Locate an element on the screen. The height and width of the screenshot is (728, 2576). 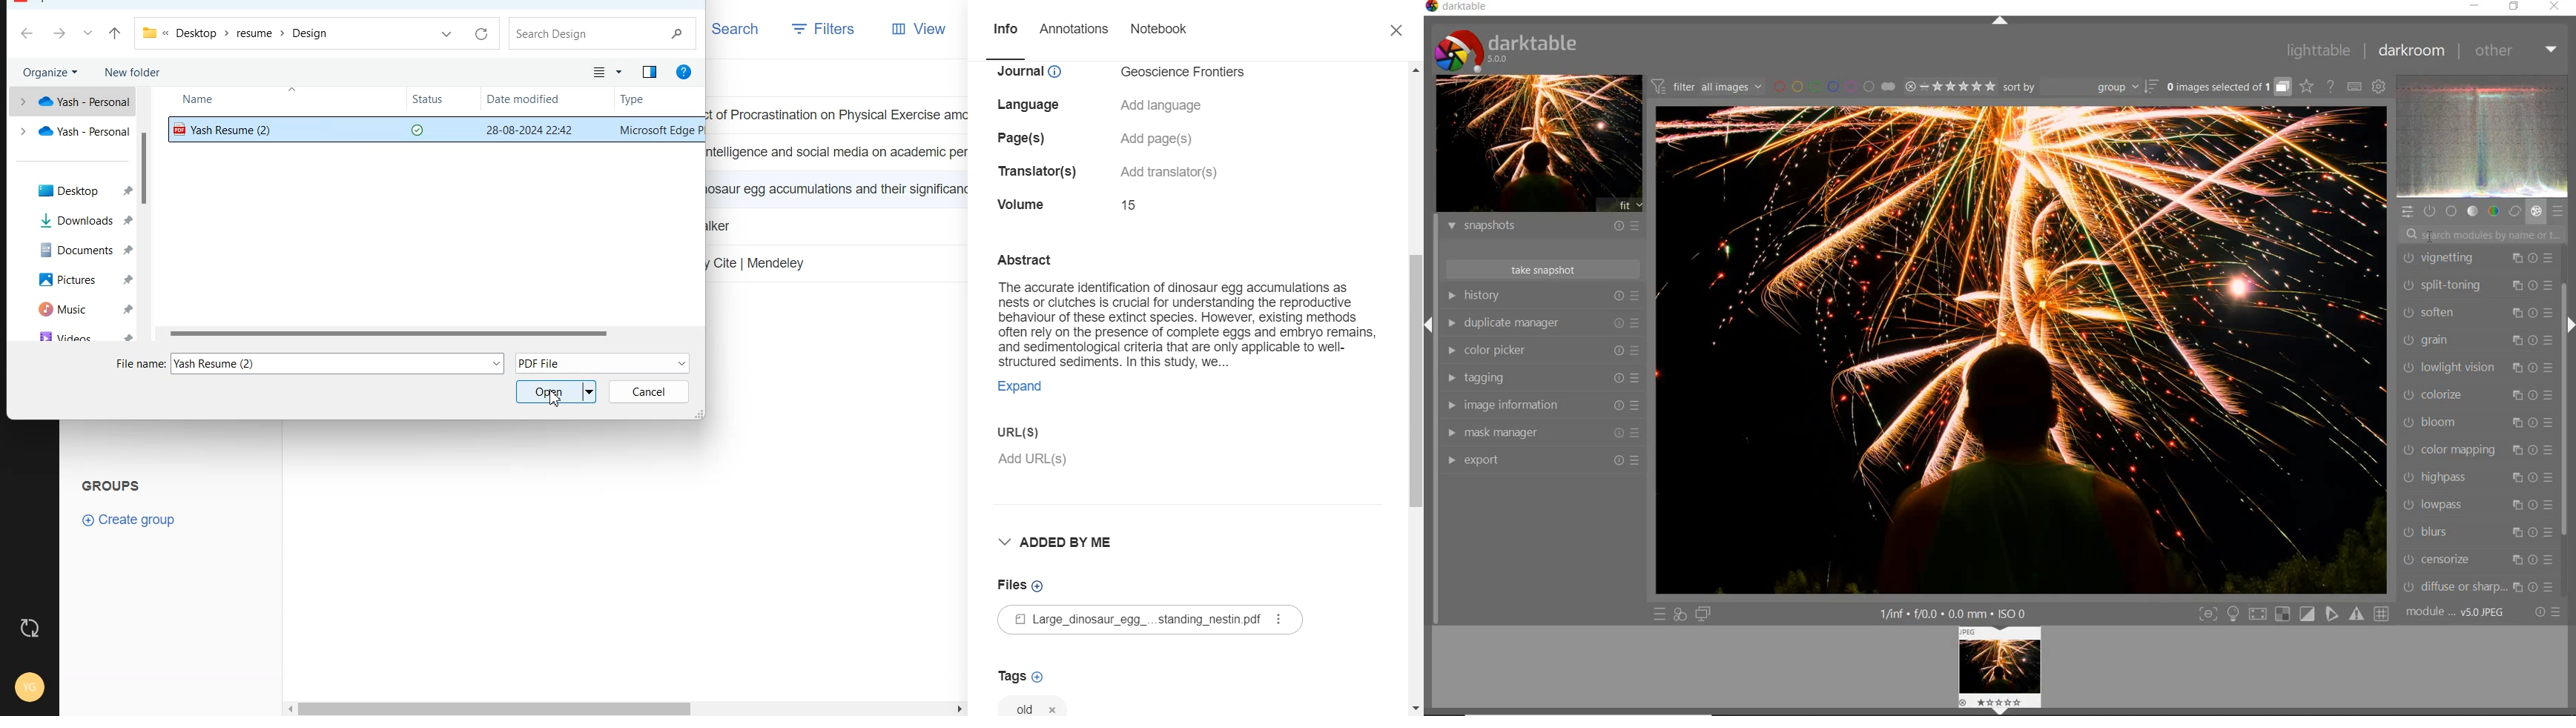
One Drive is located at coordinates (73, 131).